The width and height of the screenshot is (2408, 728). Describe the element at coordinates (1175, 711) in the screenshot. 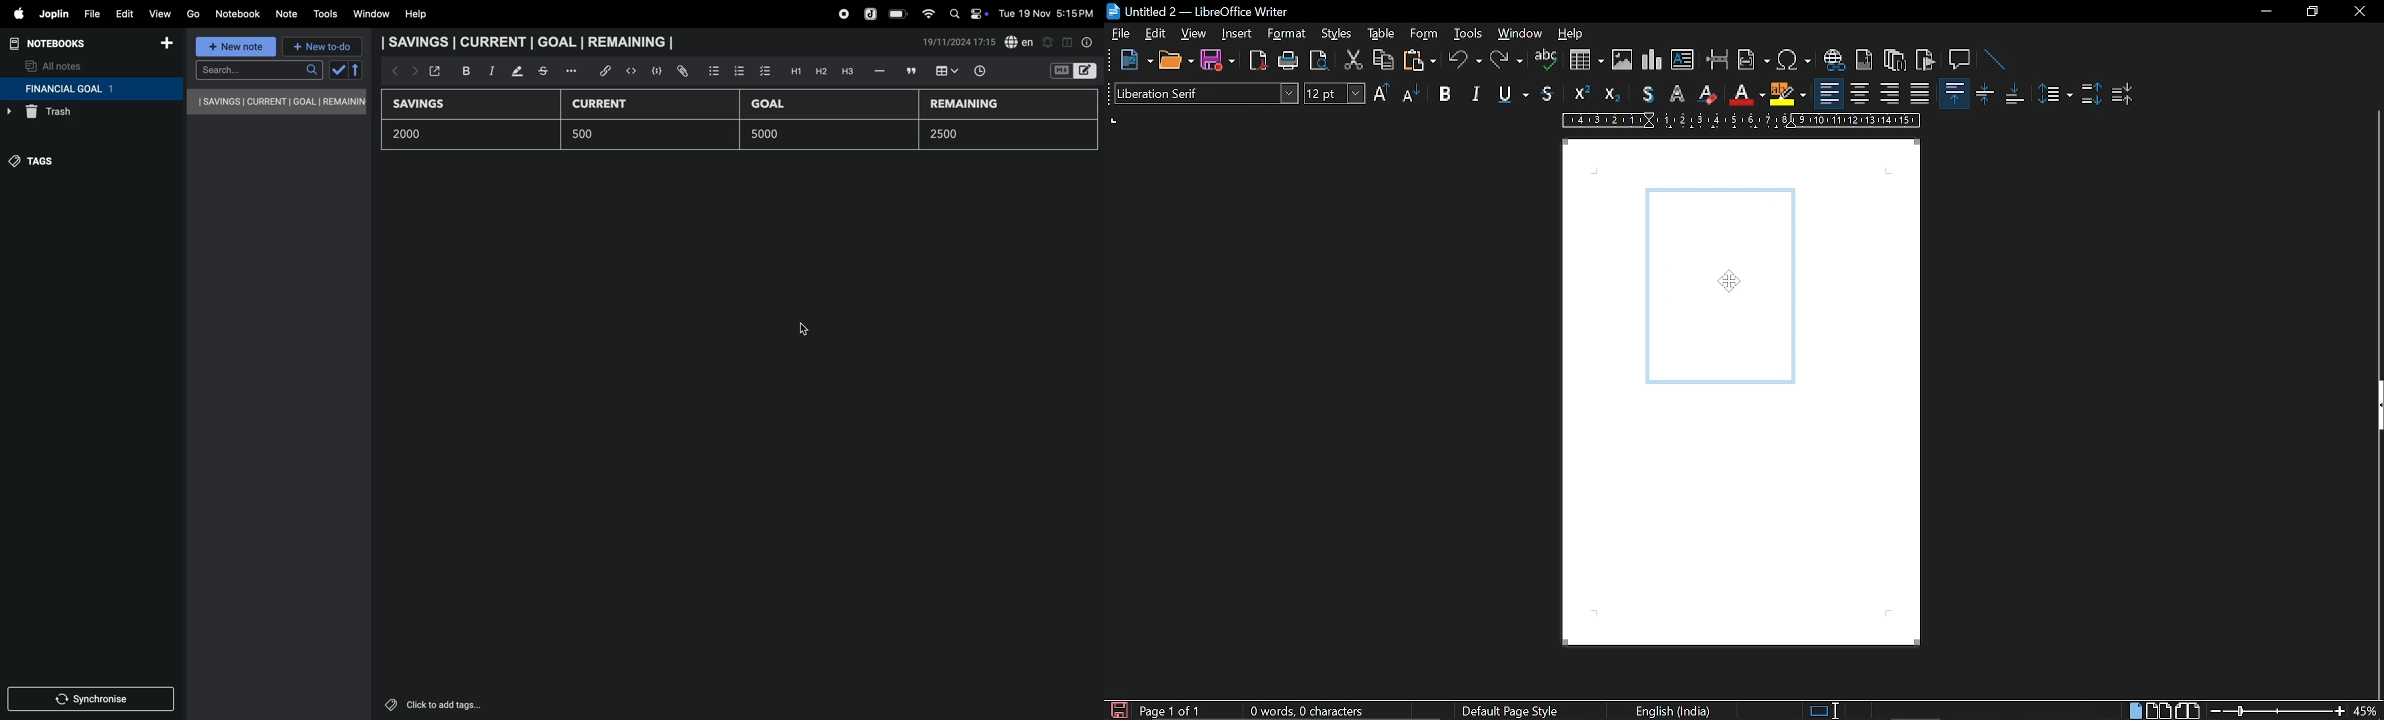

I see `page 1 of 1` at that location.